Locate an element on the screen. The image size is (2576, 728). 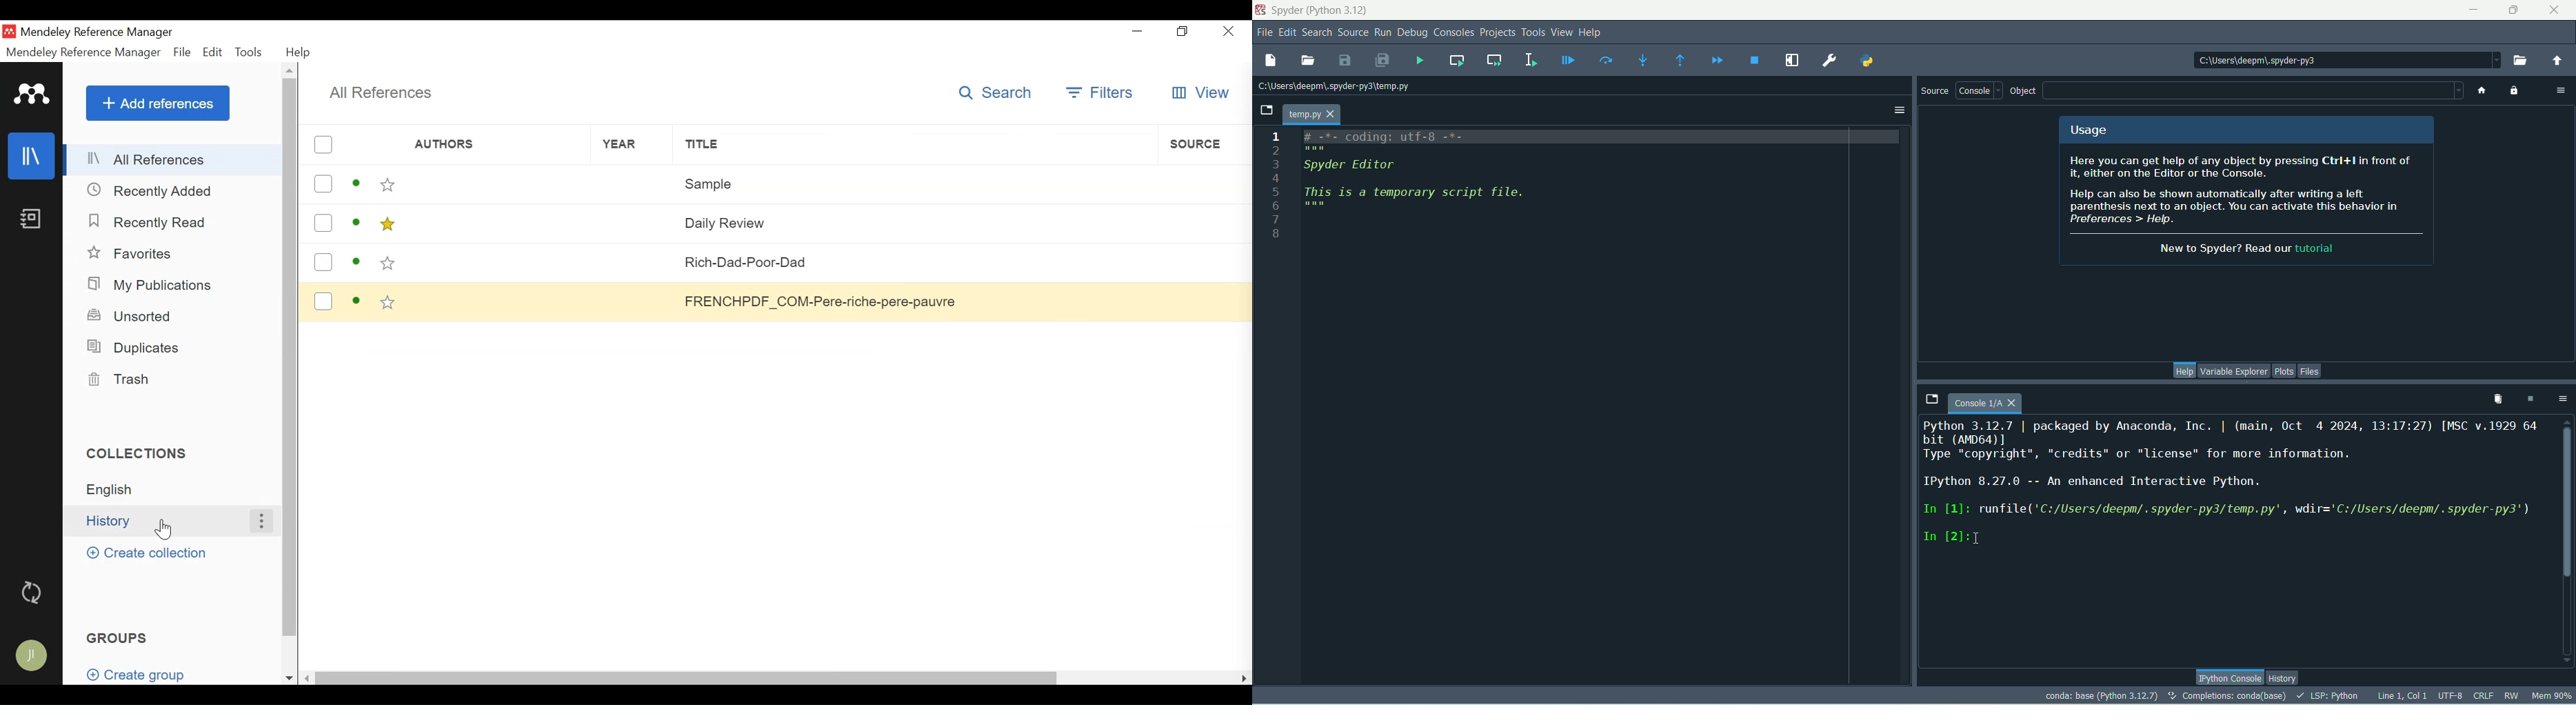
spyder info is located at coordinates (2248, 207).